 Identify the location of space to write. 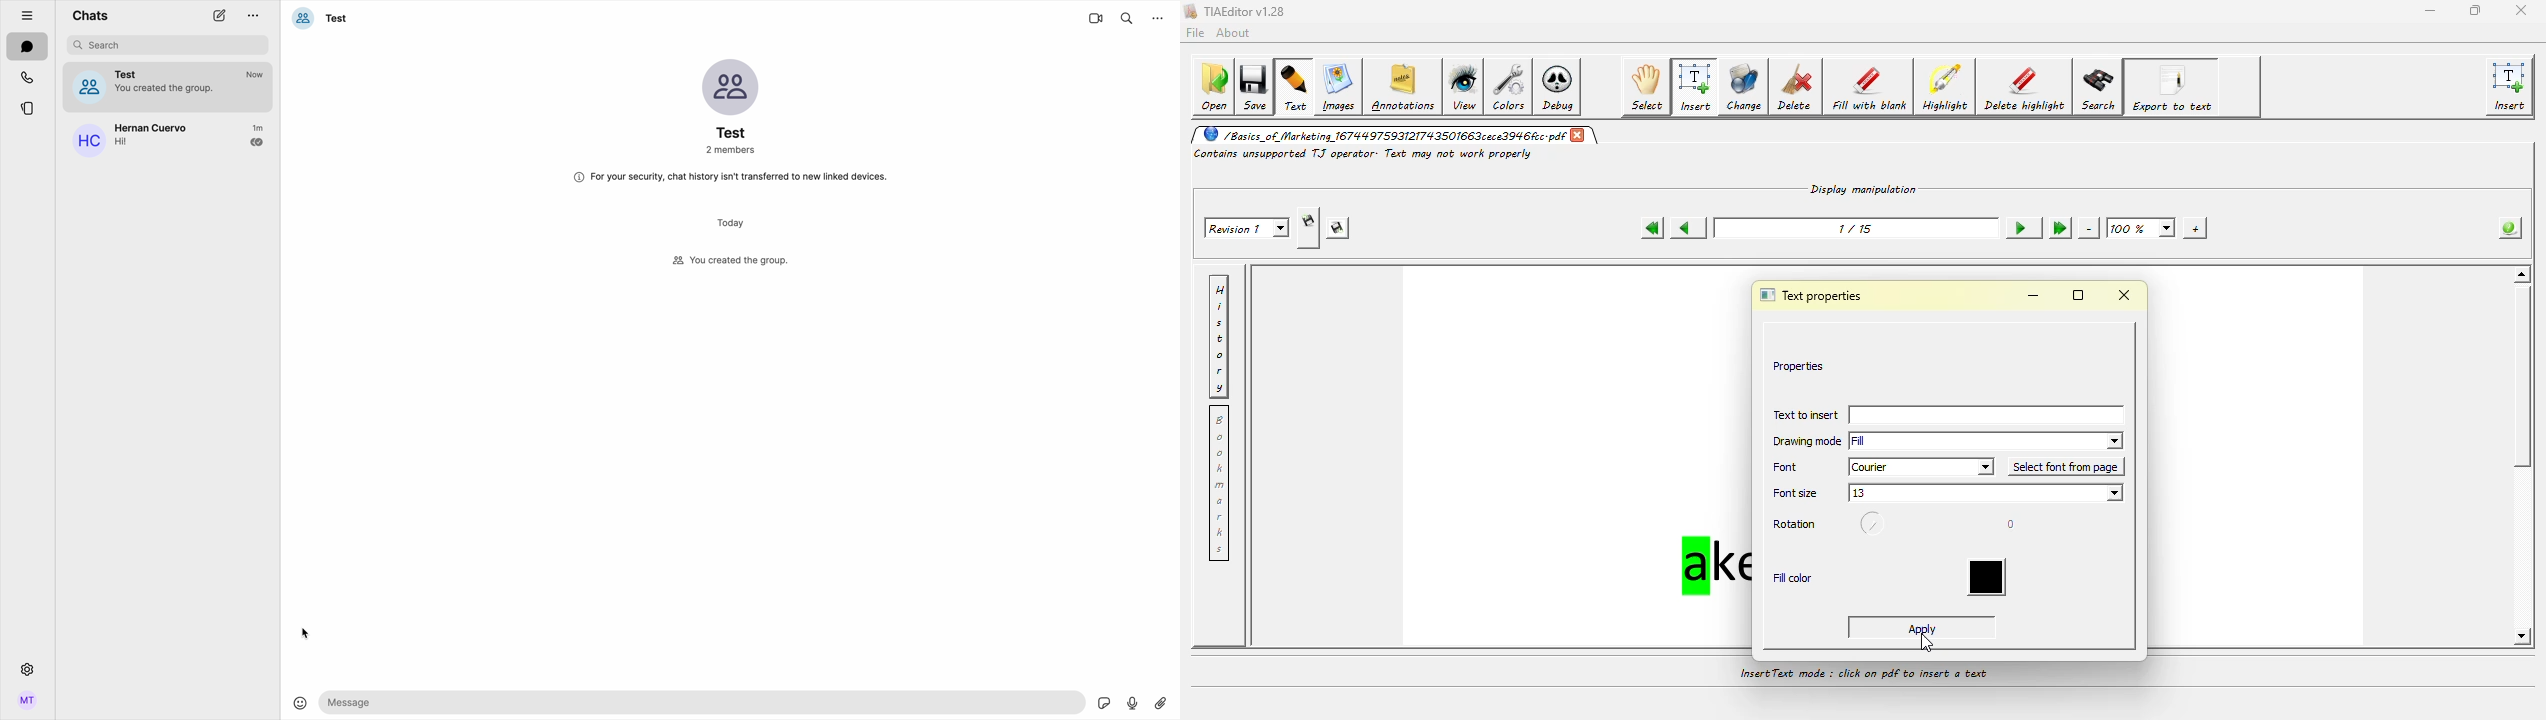
(705, 702).